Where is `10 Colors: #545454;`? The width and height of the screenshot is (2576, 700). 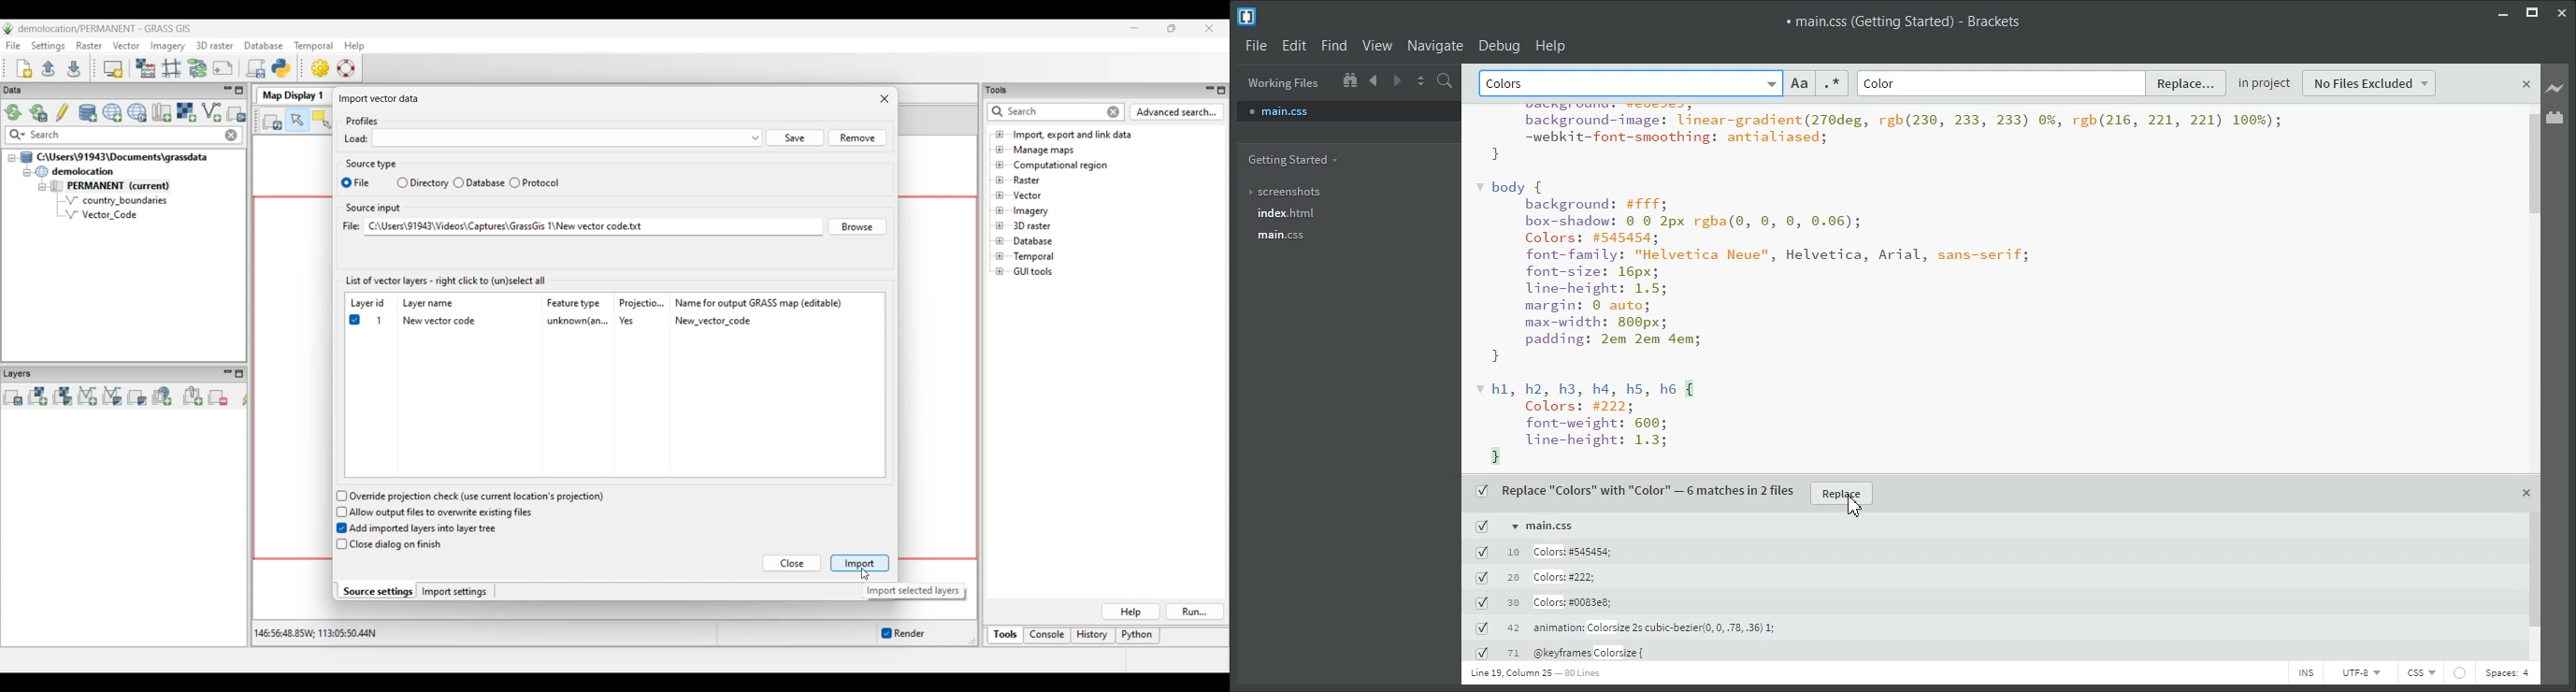
10 Colors: #545454; is located at coordinates (1546, 552).